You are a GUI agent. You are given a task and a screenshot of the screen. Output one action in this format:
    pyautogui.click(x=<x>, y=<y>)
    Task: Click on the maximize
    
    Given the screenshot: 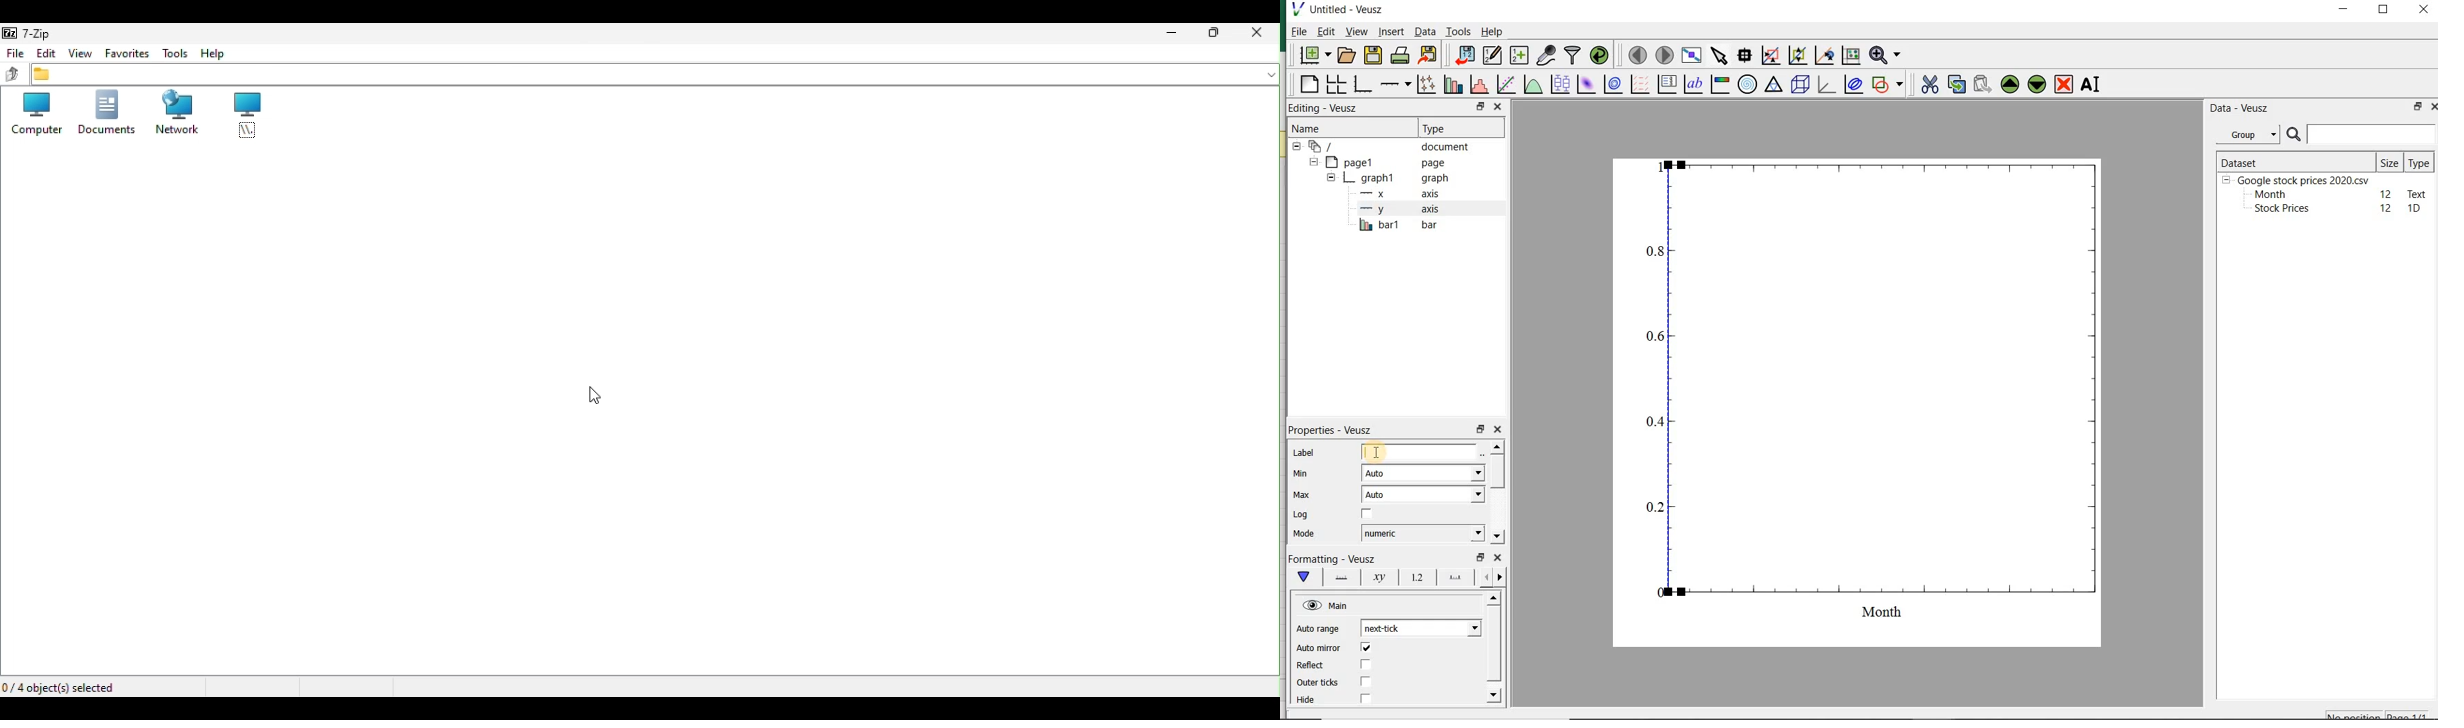 What is the action you would take?
    pyautogui.click(x=2386, y=11)
    